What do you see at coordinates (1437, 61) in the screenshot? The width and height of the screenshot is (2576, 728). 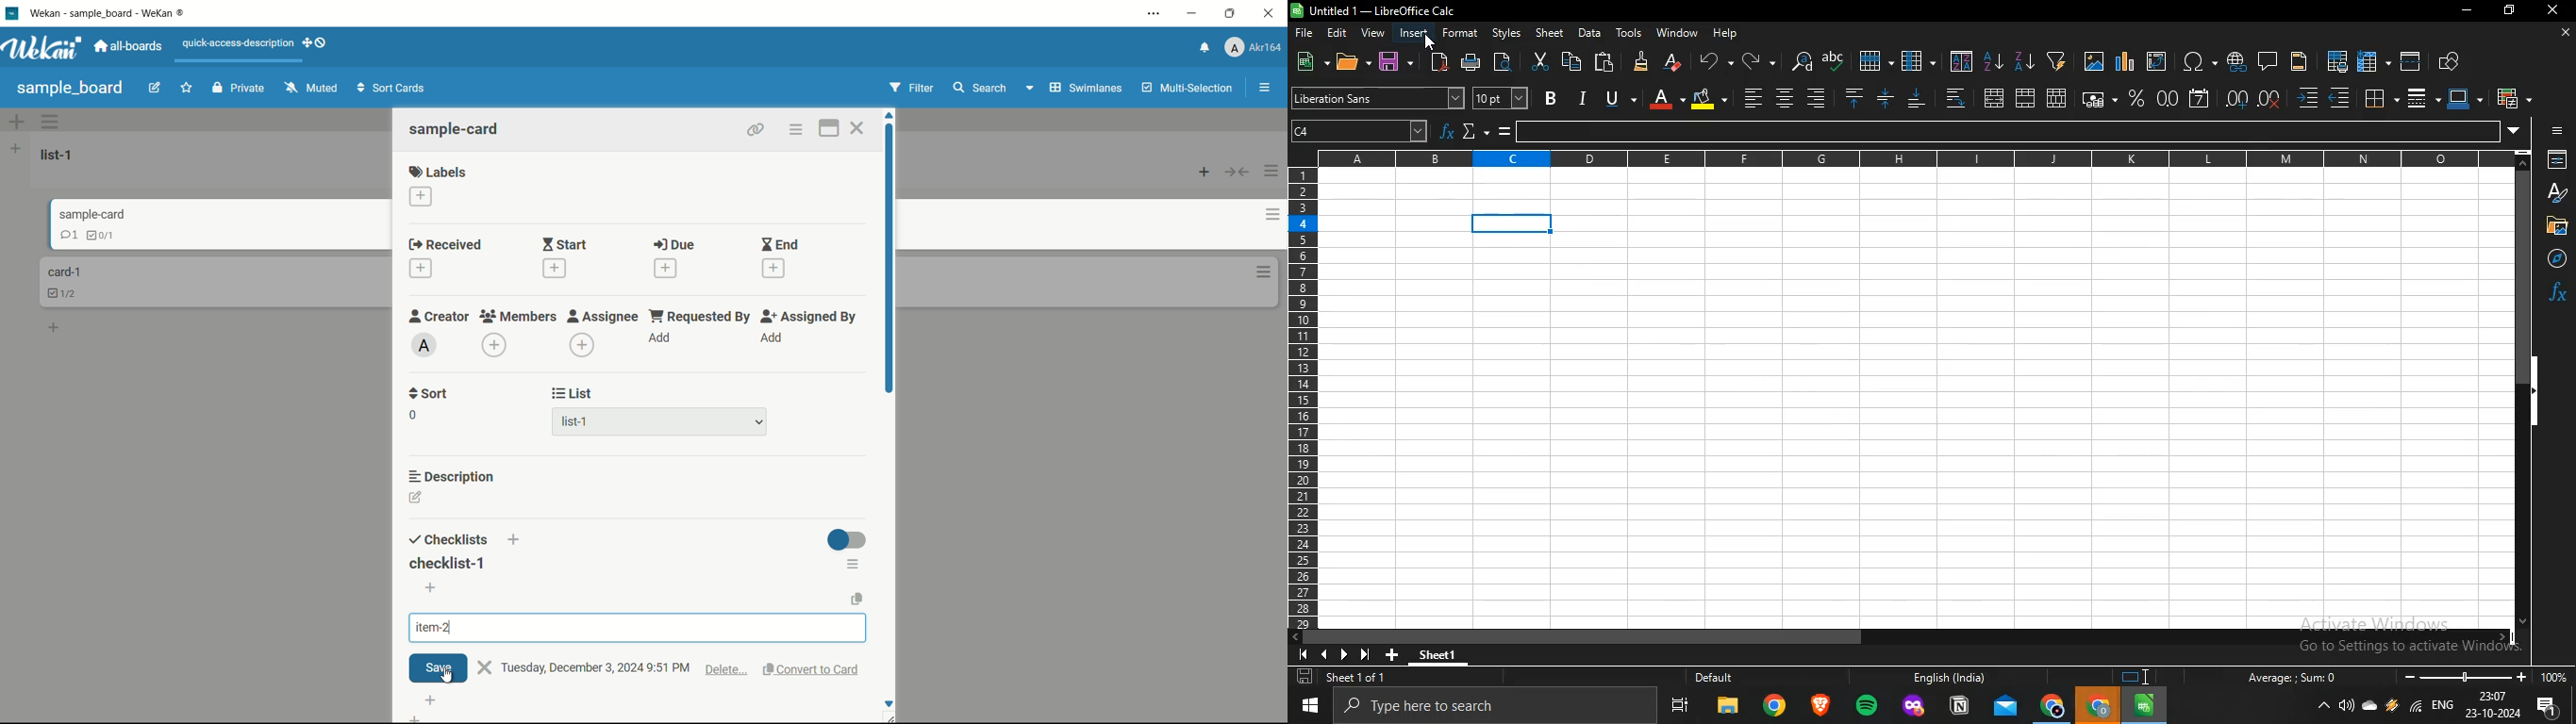 I see `export directly as pdf` at bounding box center [1437, 61].